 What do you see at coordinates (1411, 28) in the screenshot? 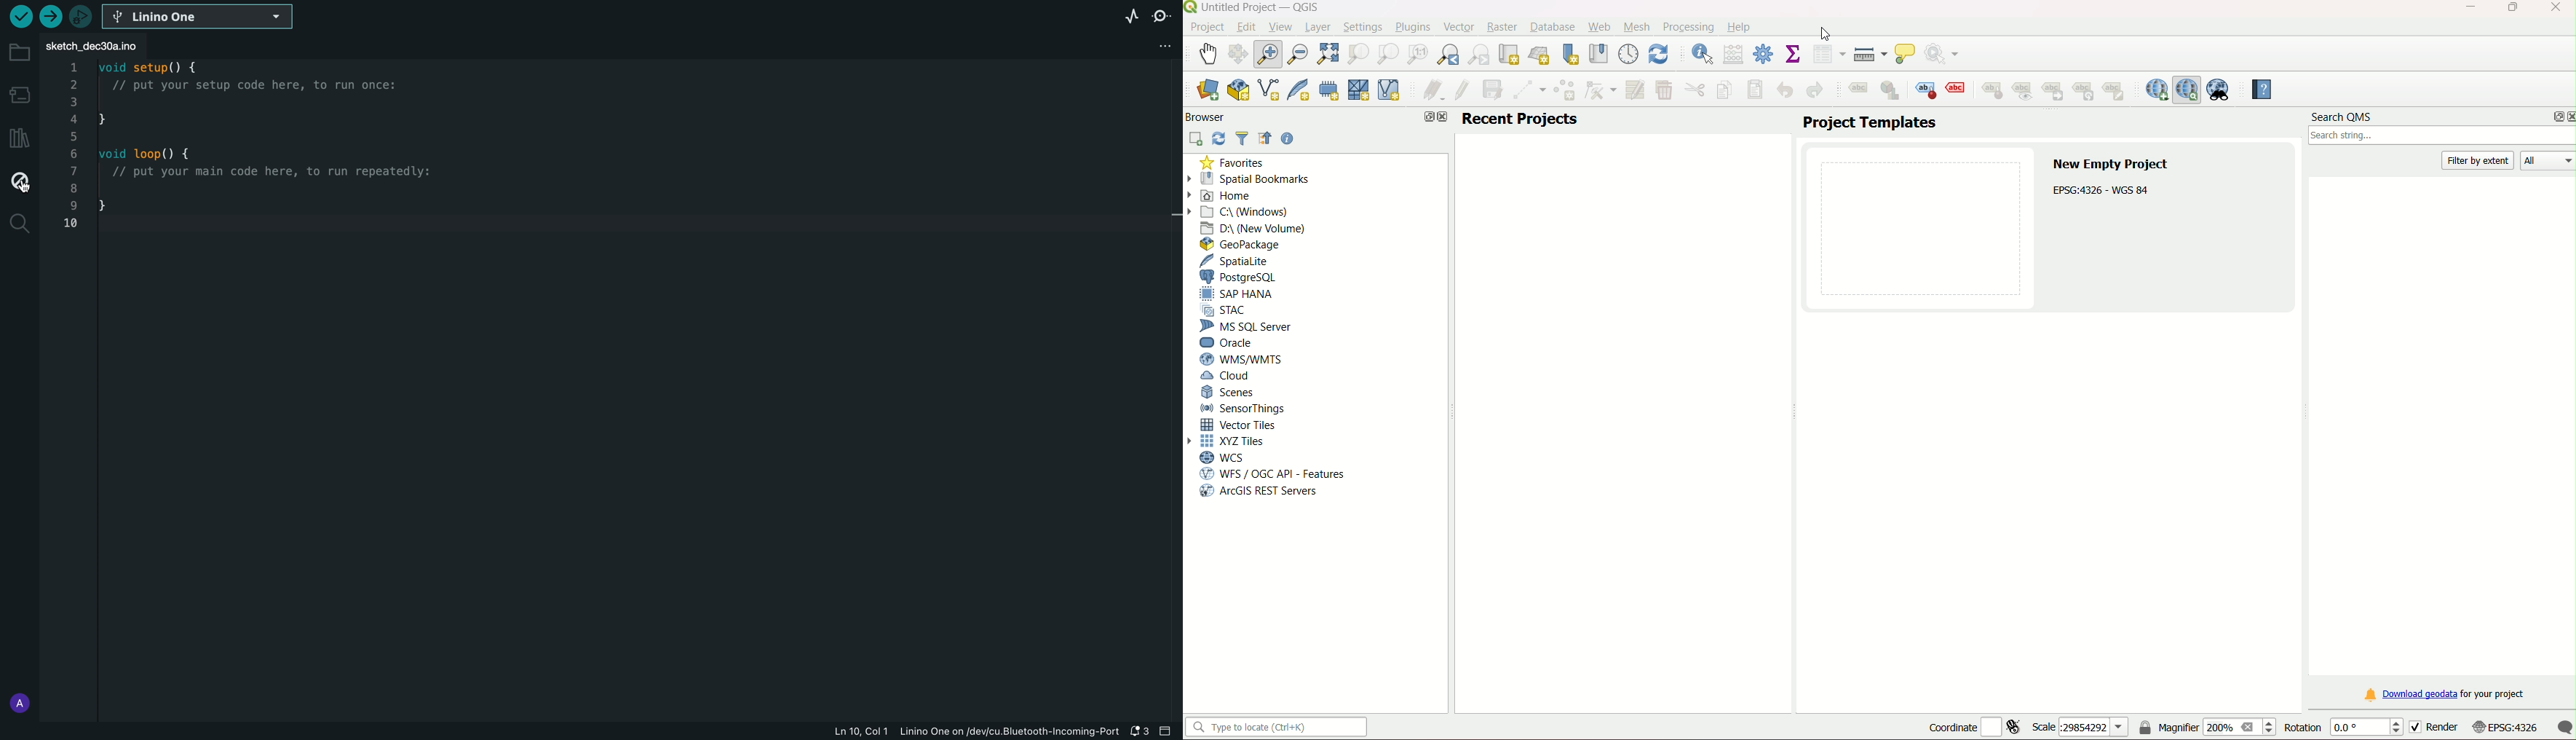
I see `Plugins` at bounding box center [1411, 28].